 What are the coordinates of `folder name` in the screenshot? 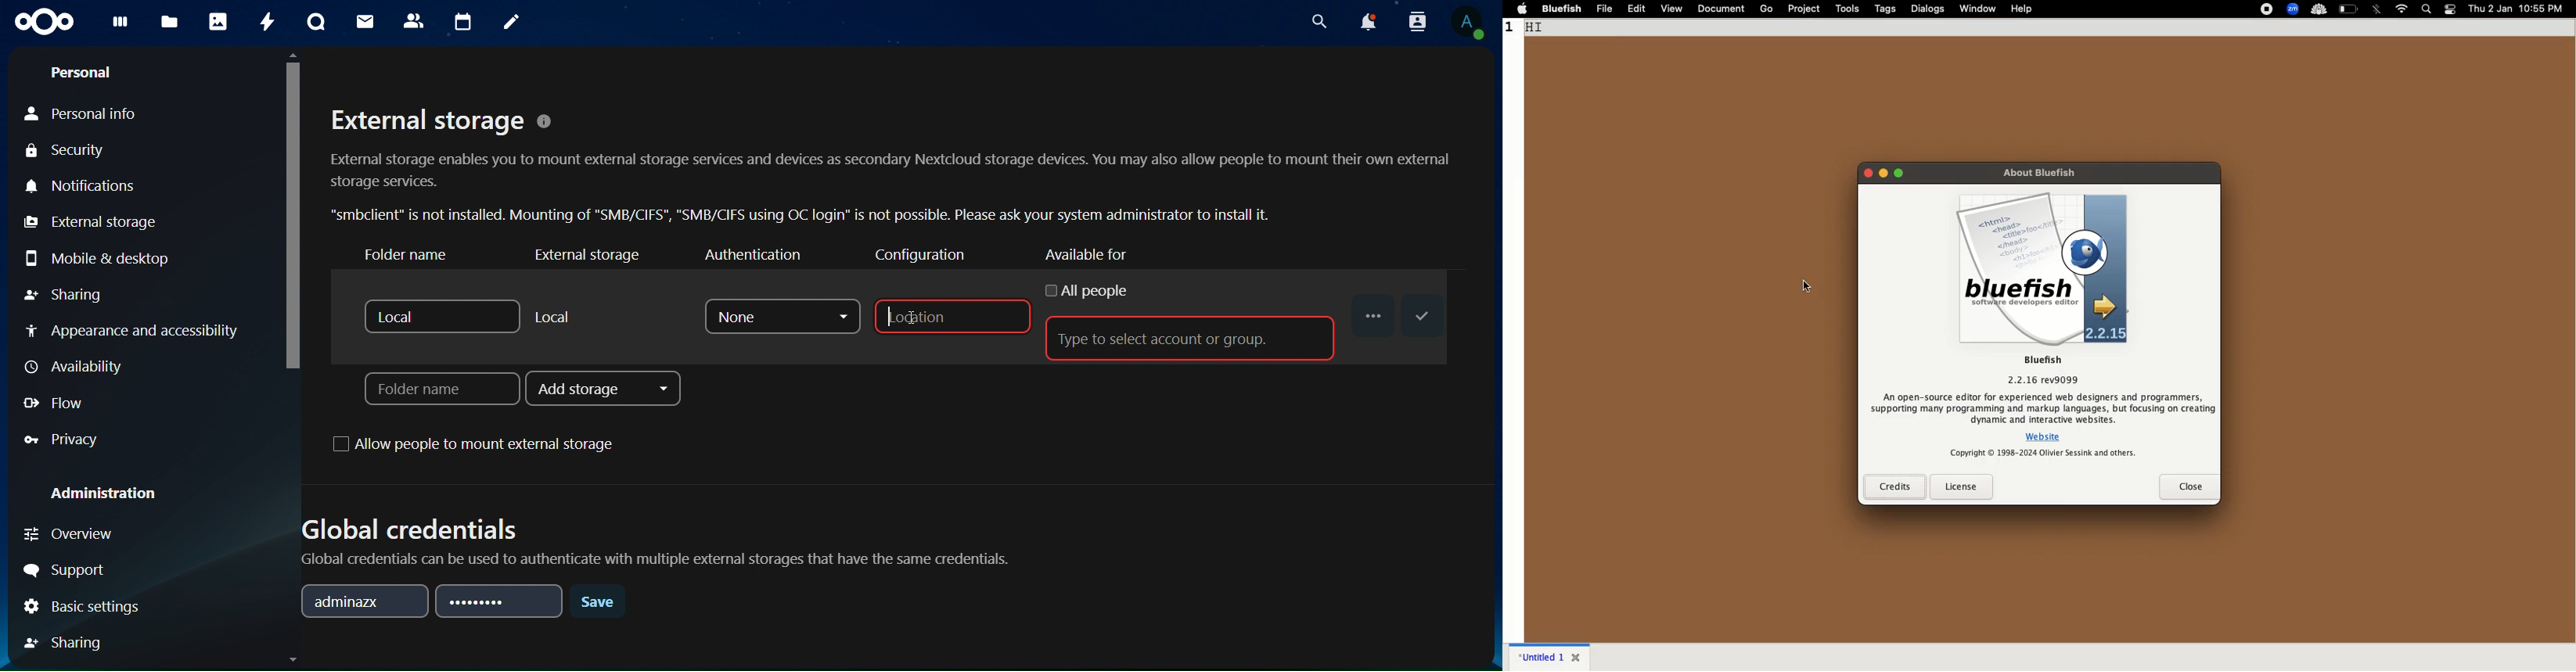 It's located at (438, 390).